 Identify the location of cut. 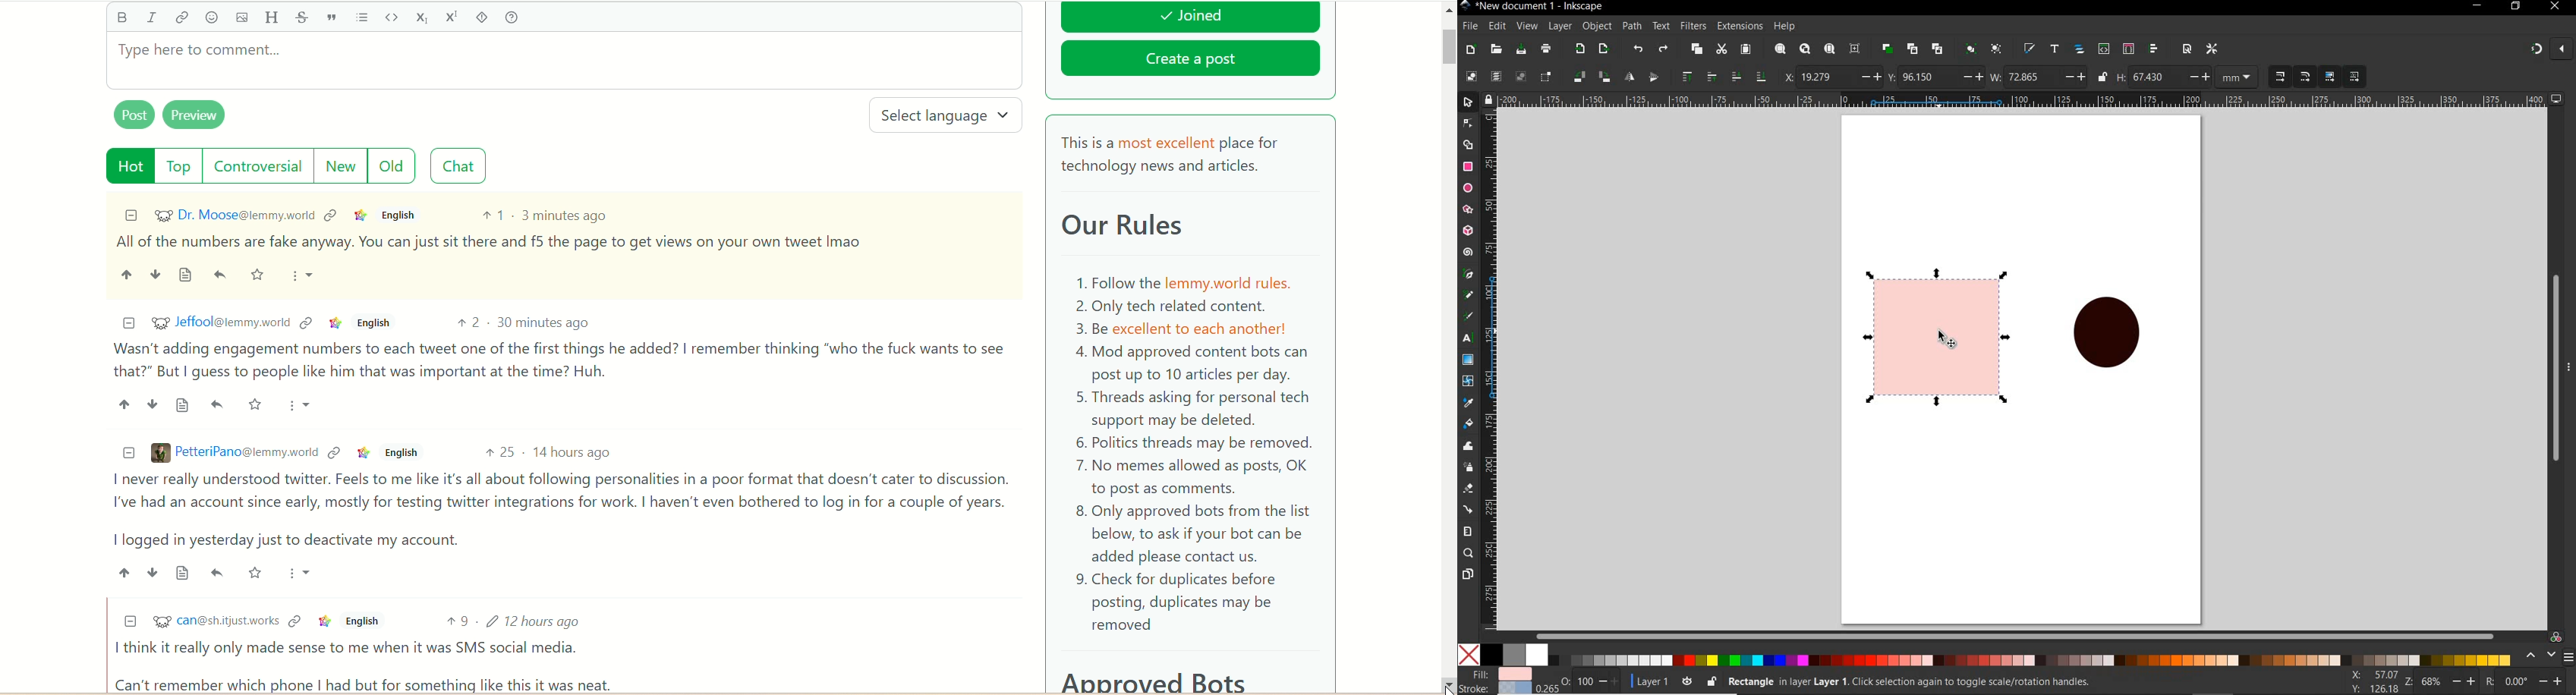
(1722, 49).